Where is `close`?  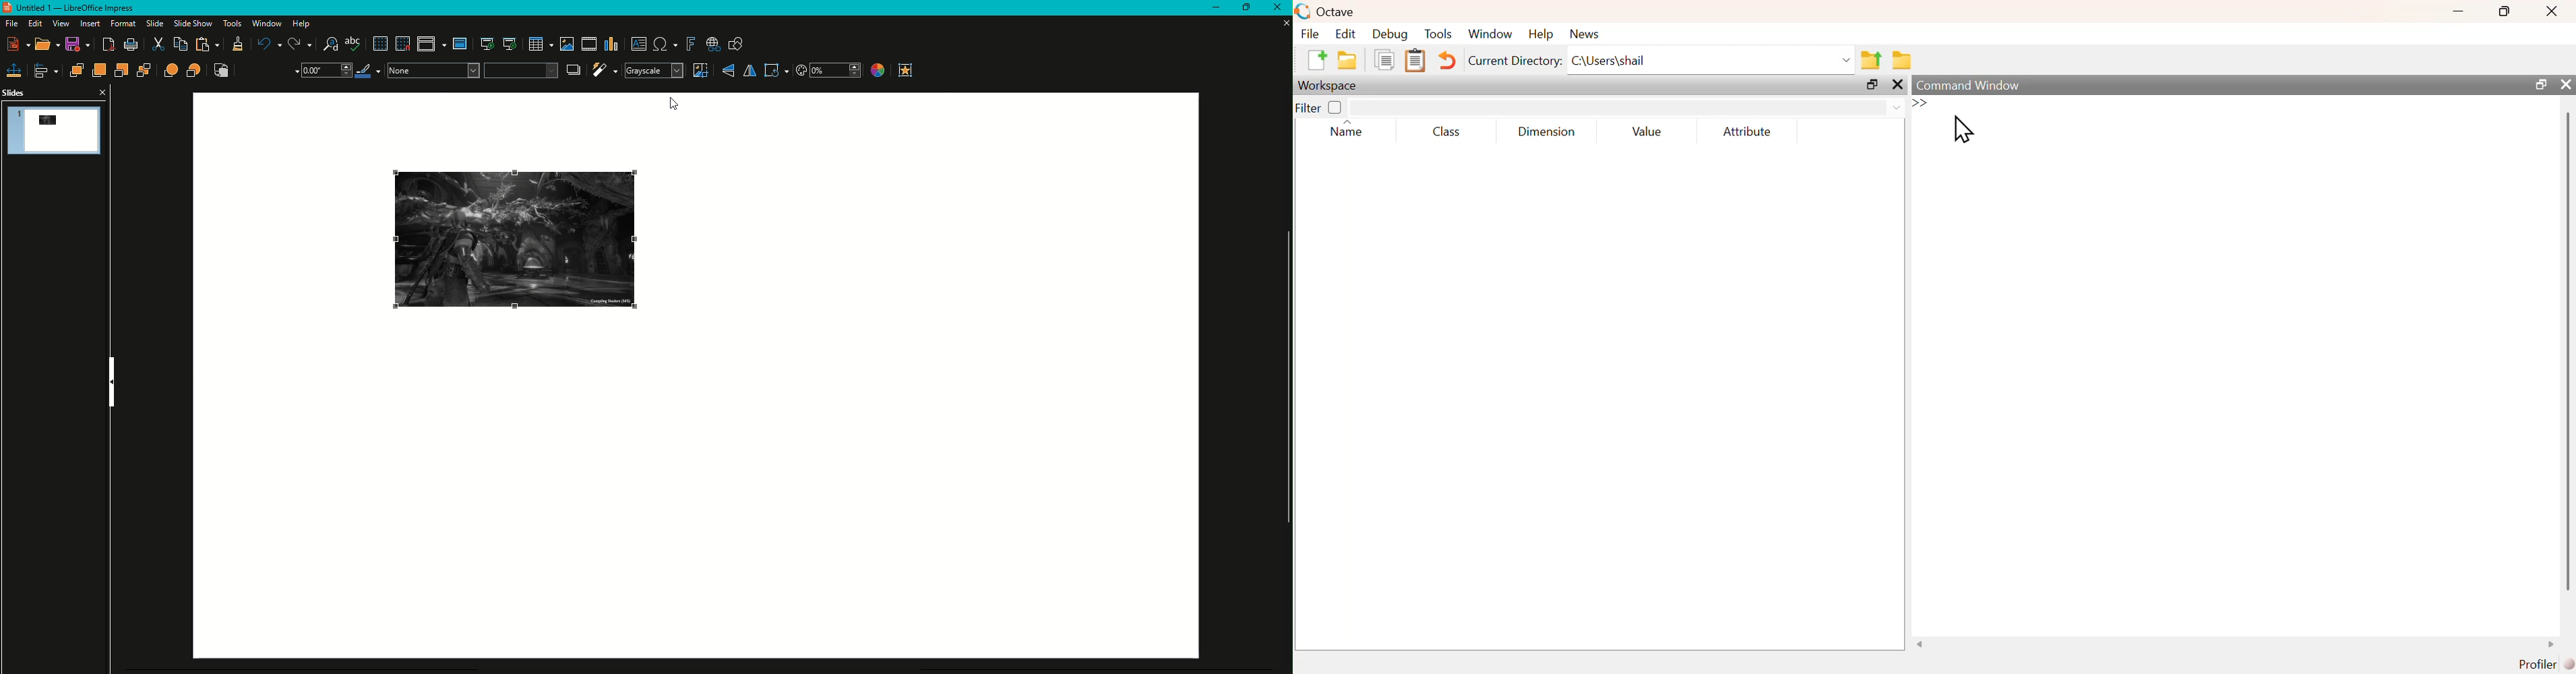 close is located at coordinates (2564, 84).